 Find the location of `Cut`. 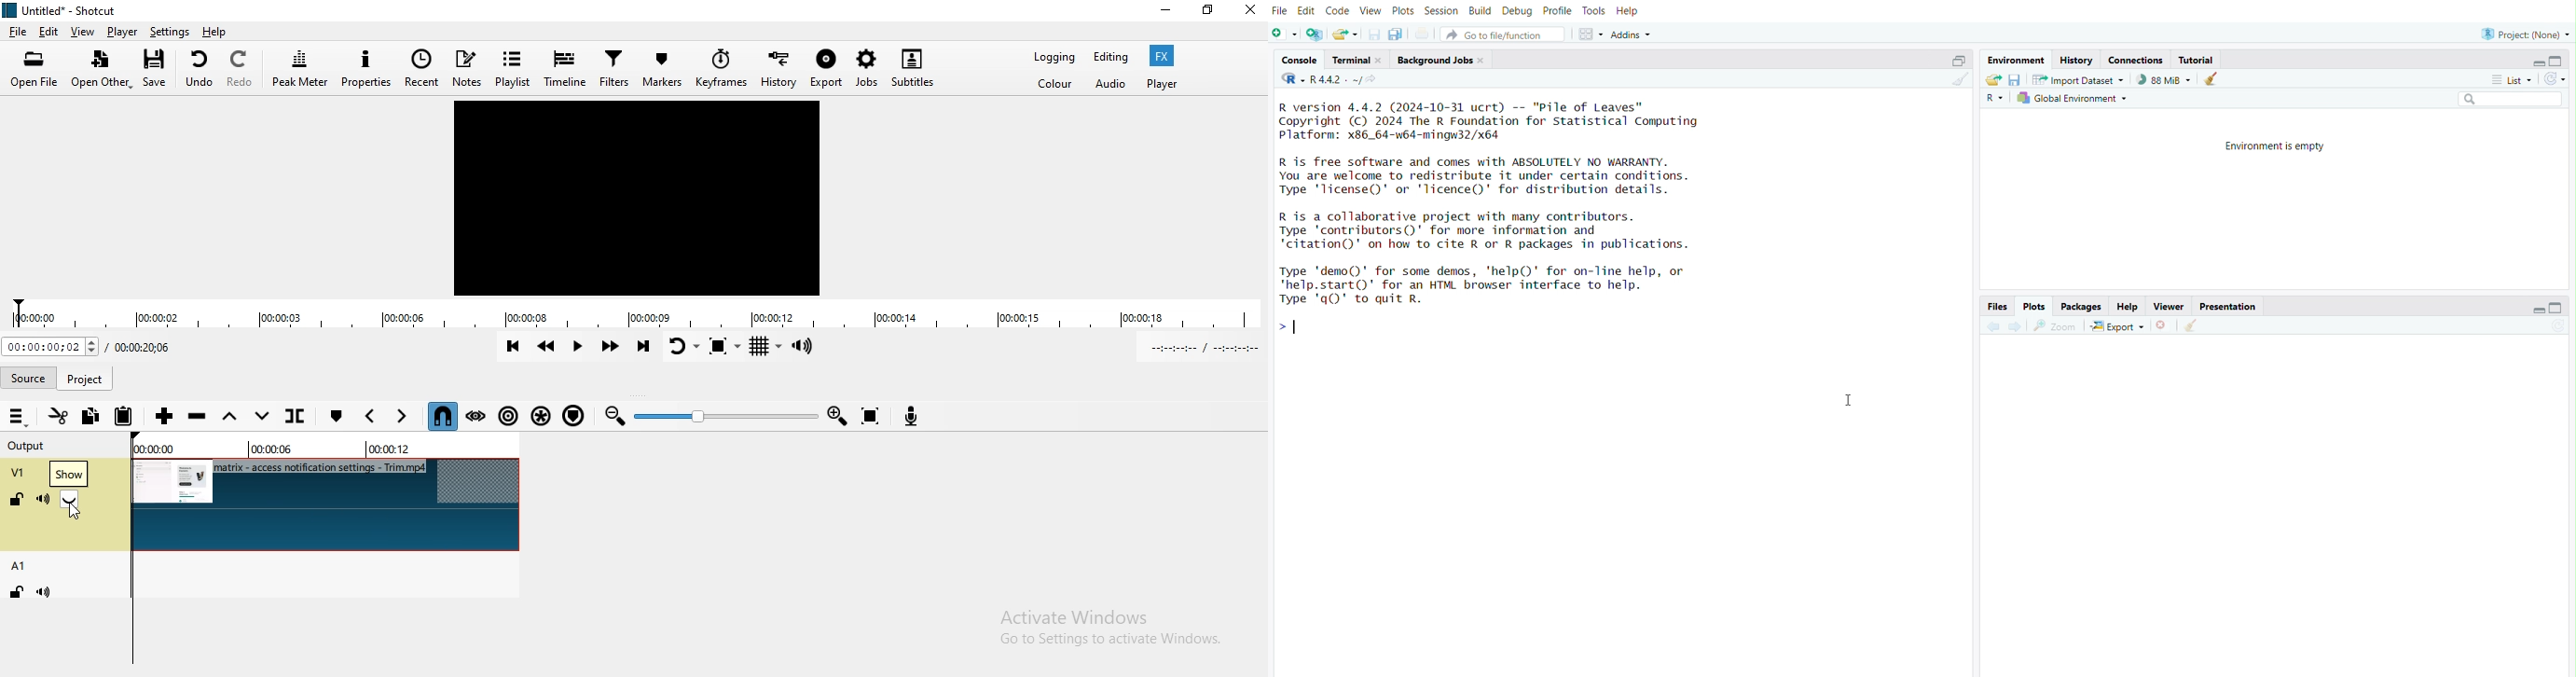

Cut is located at coordinates (59, 417).